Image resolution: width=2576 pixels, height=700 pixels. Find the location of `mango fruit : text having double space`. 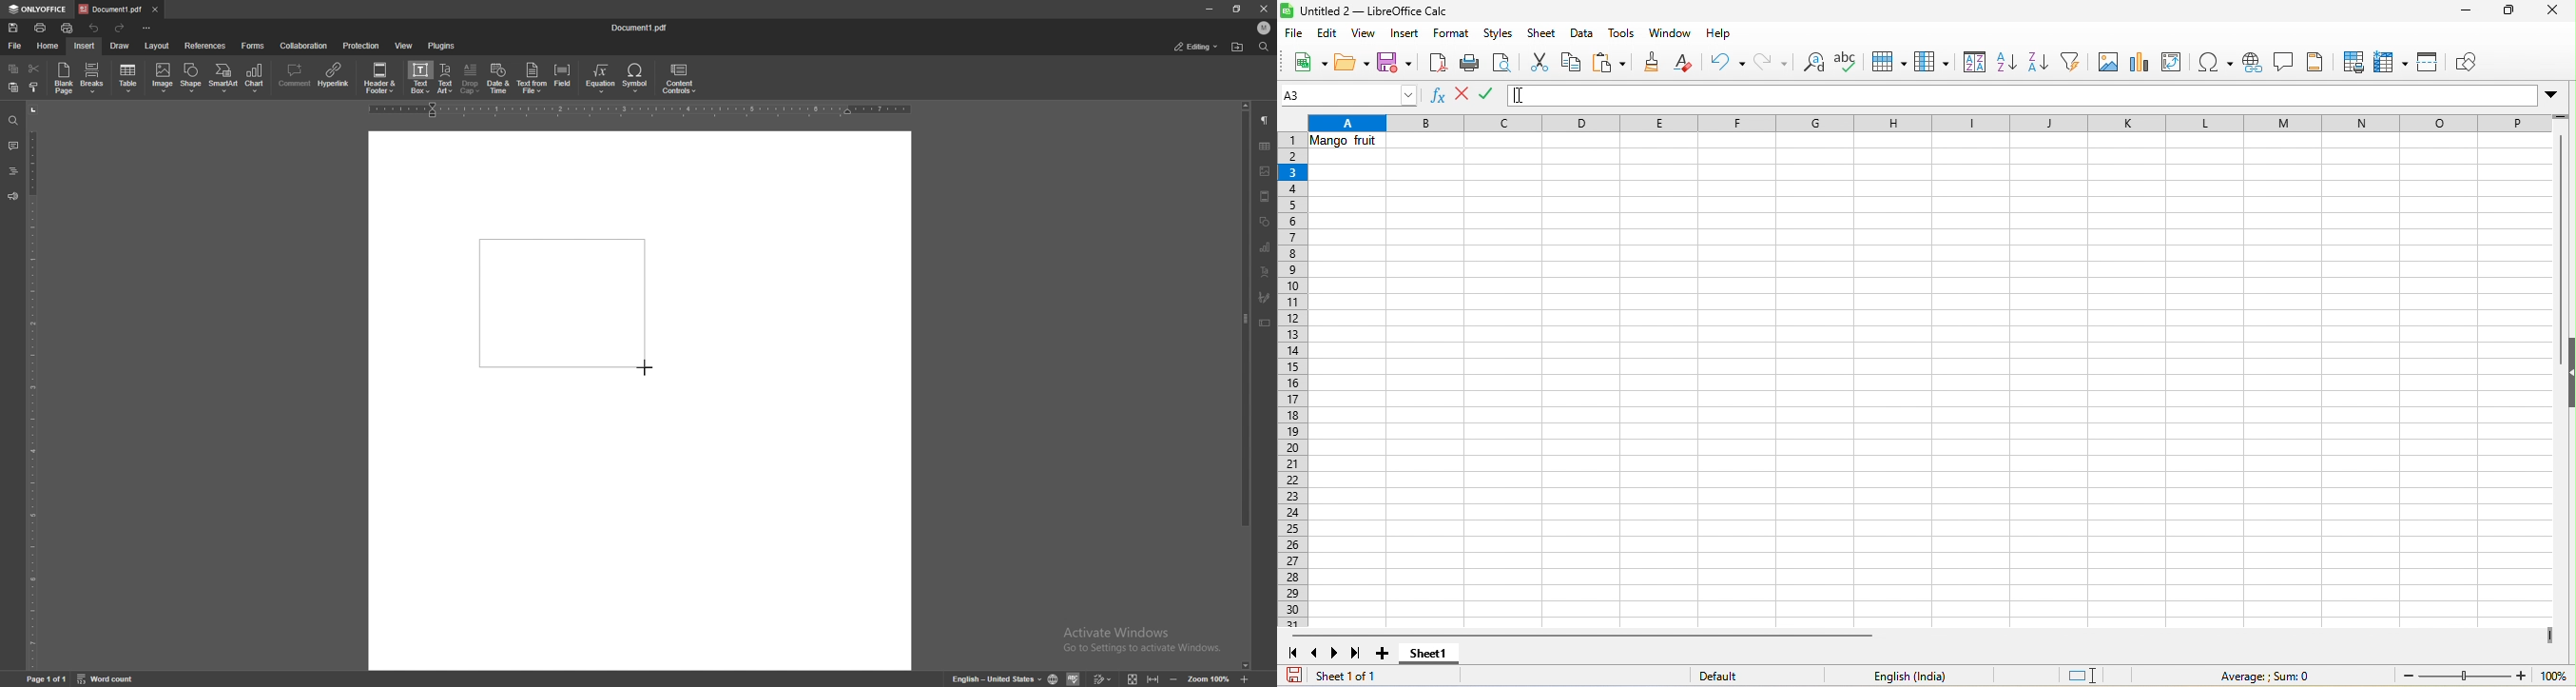

mango fruit : text having double space is located at coordinates (1350, 144).